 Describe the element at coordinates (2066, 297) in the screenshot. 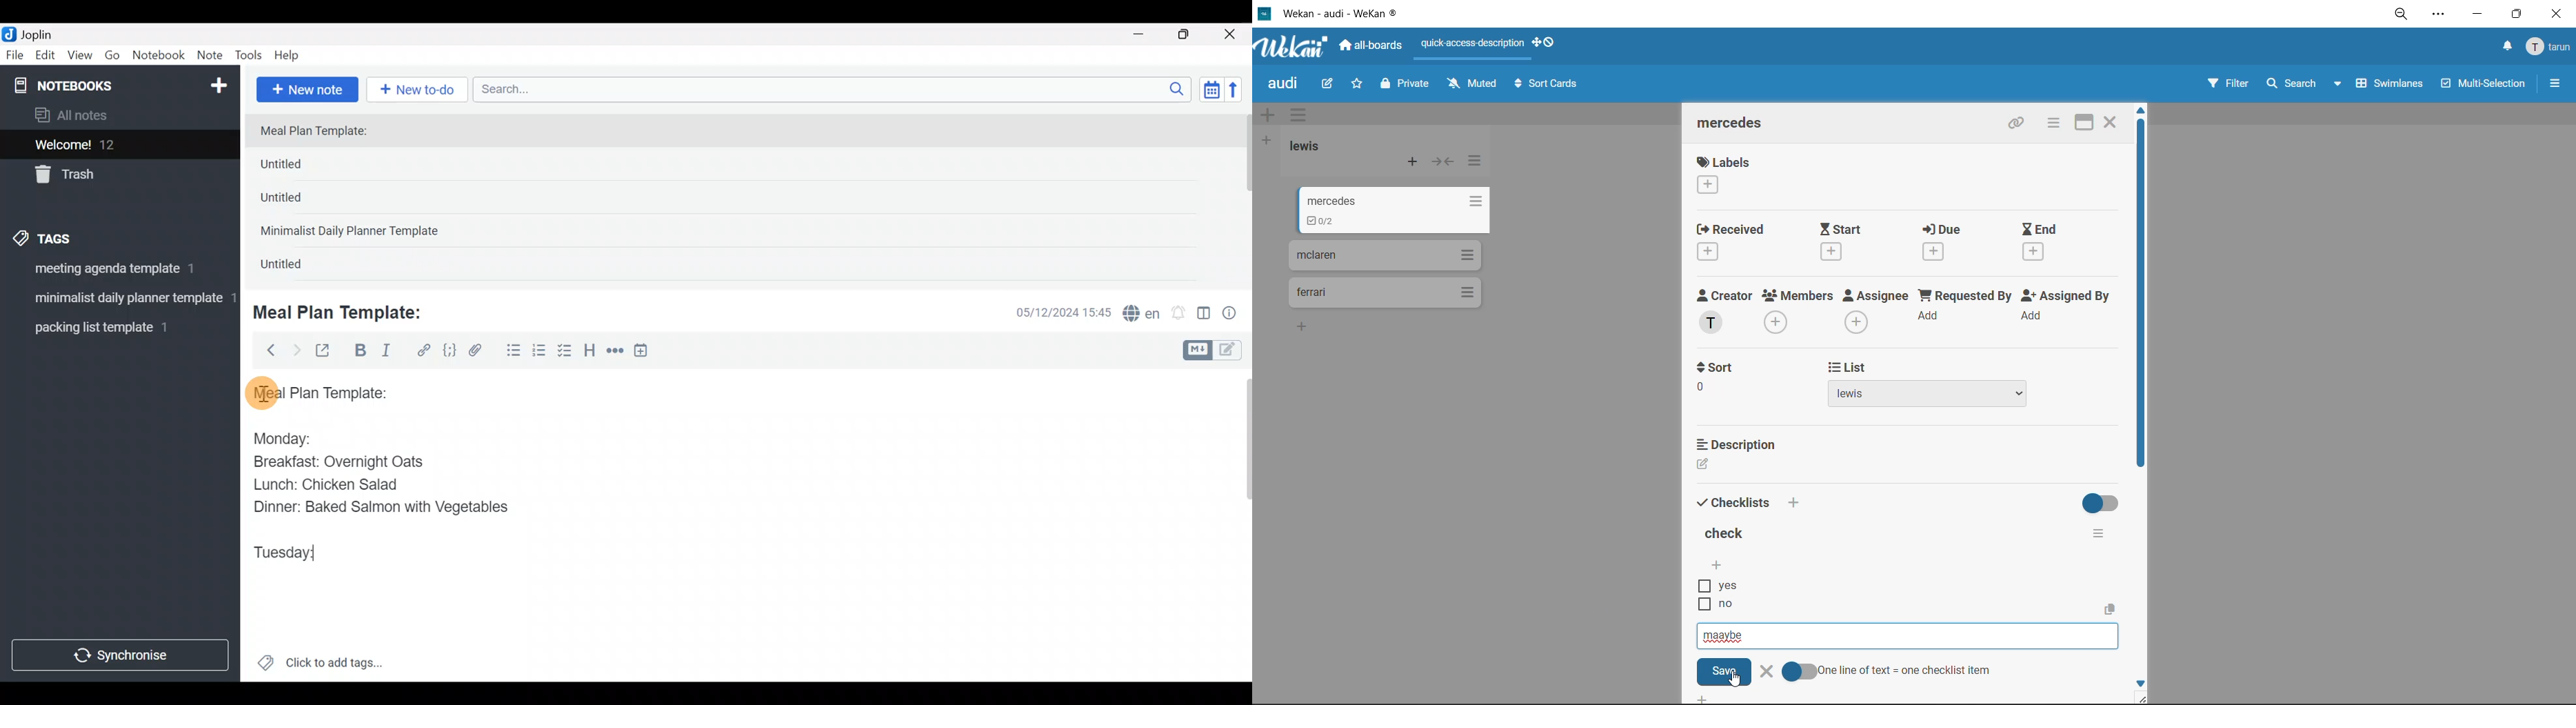

I see `assigned by` at that location.